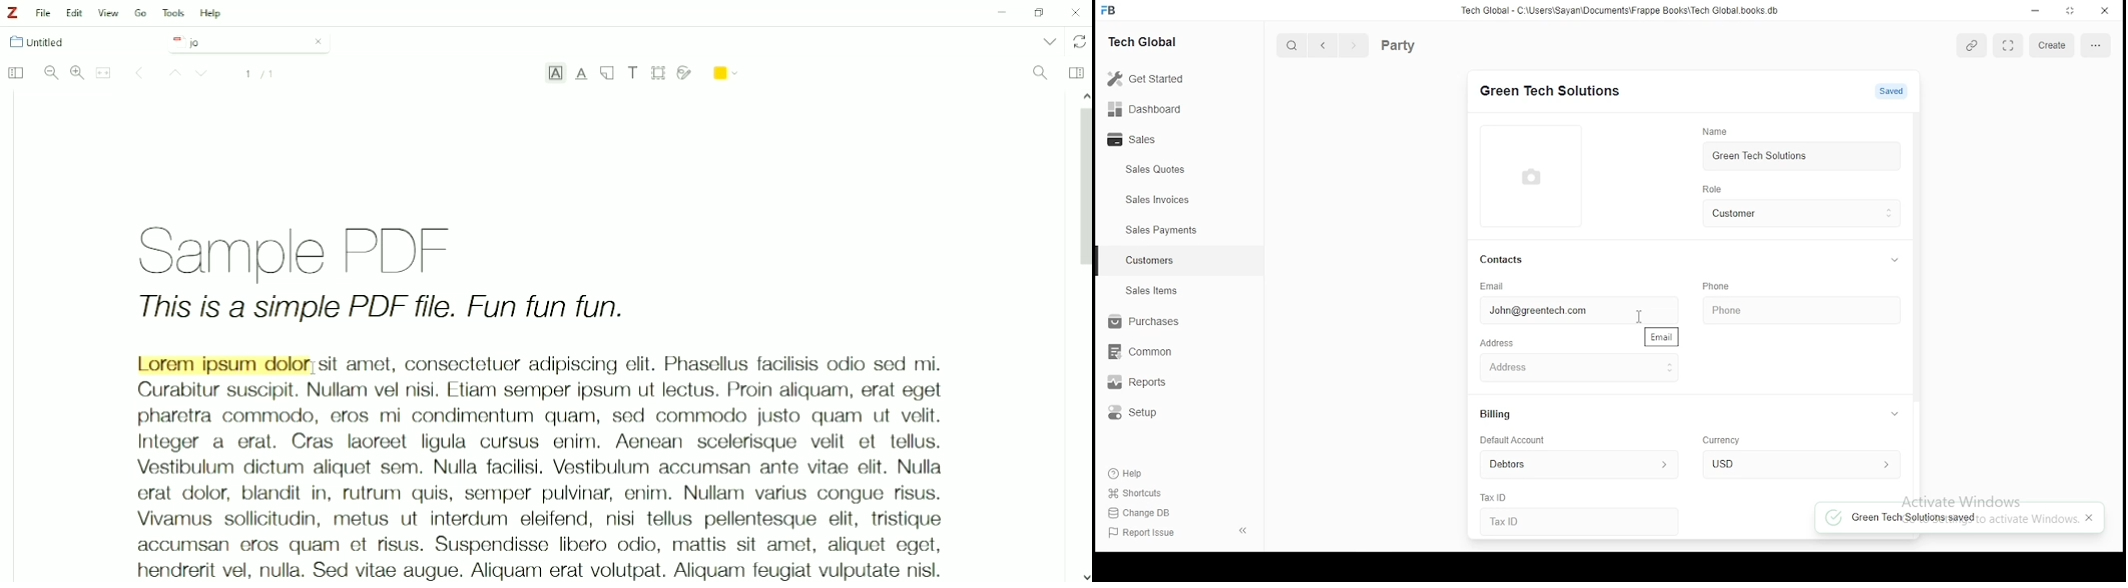 This screenshot has height=588, width=2128. I want to click on List all tabs, so click(1048, 41).